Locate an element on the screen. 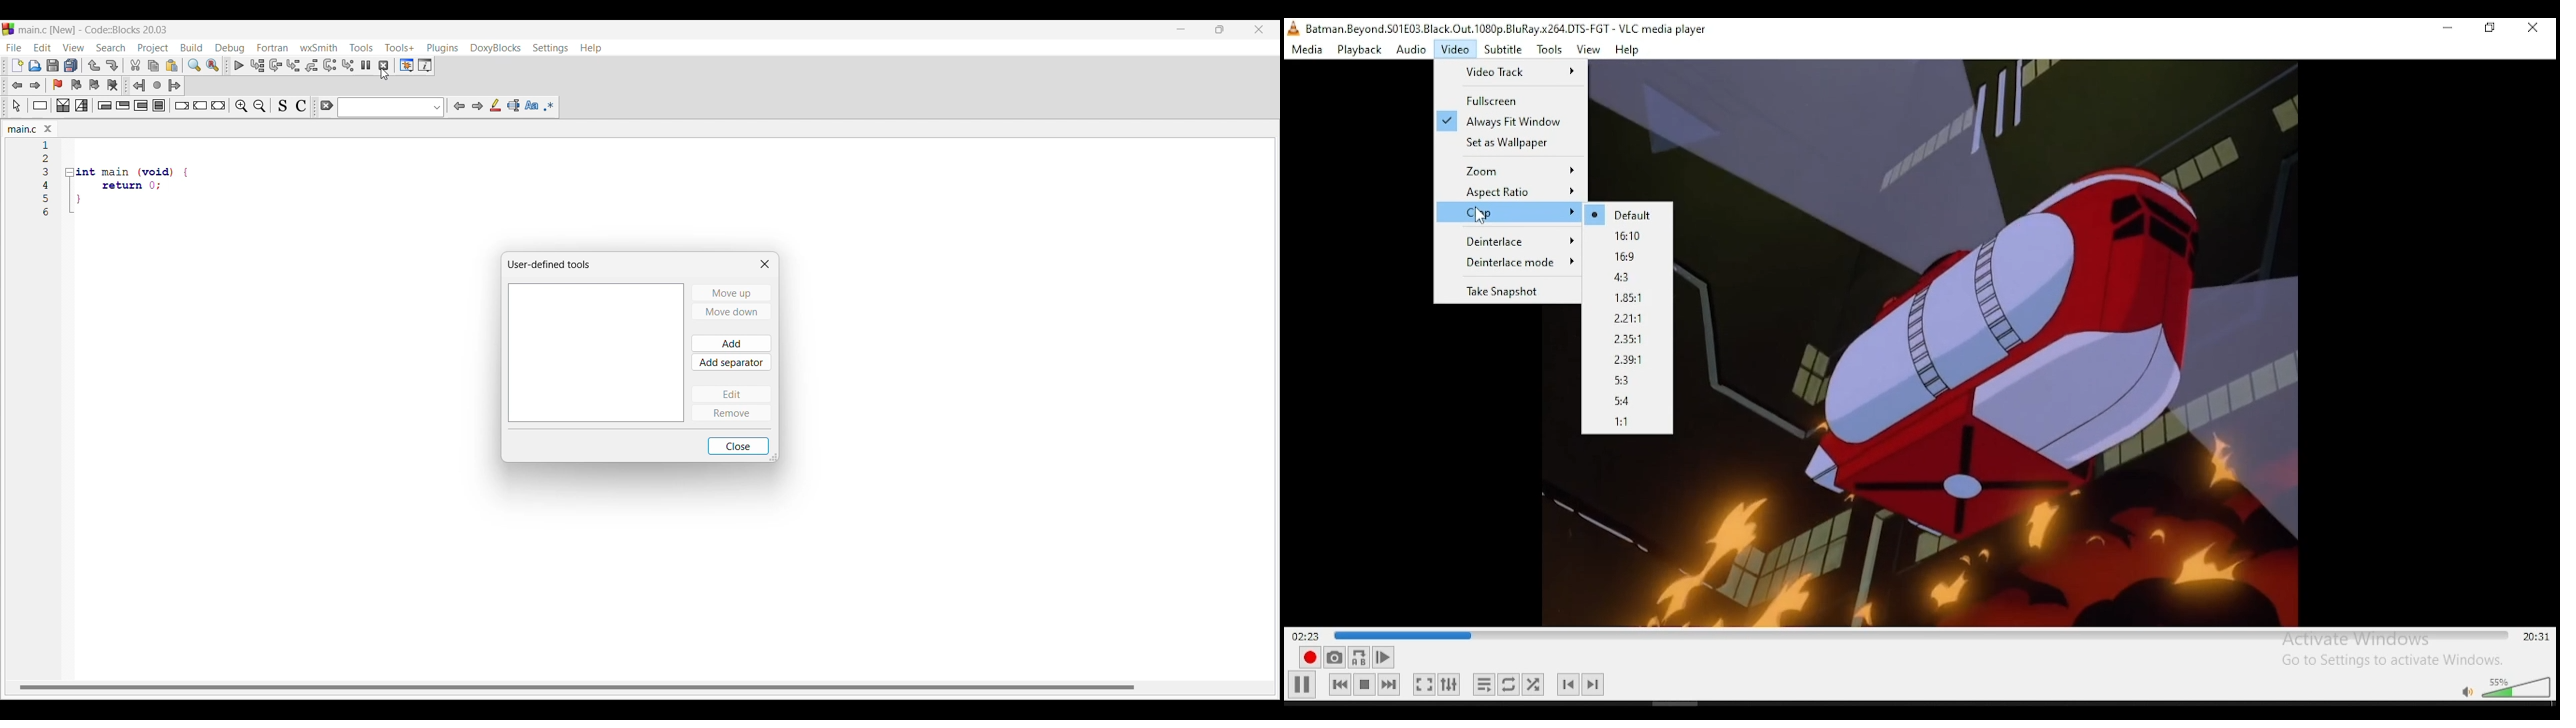 The height and width of the screenshot is (728, 2576). Deinterlace is located at coordinates (1509, 240).